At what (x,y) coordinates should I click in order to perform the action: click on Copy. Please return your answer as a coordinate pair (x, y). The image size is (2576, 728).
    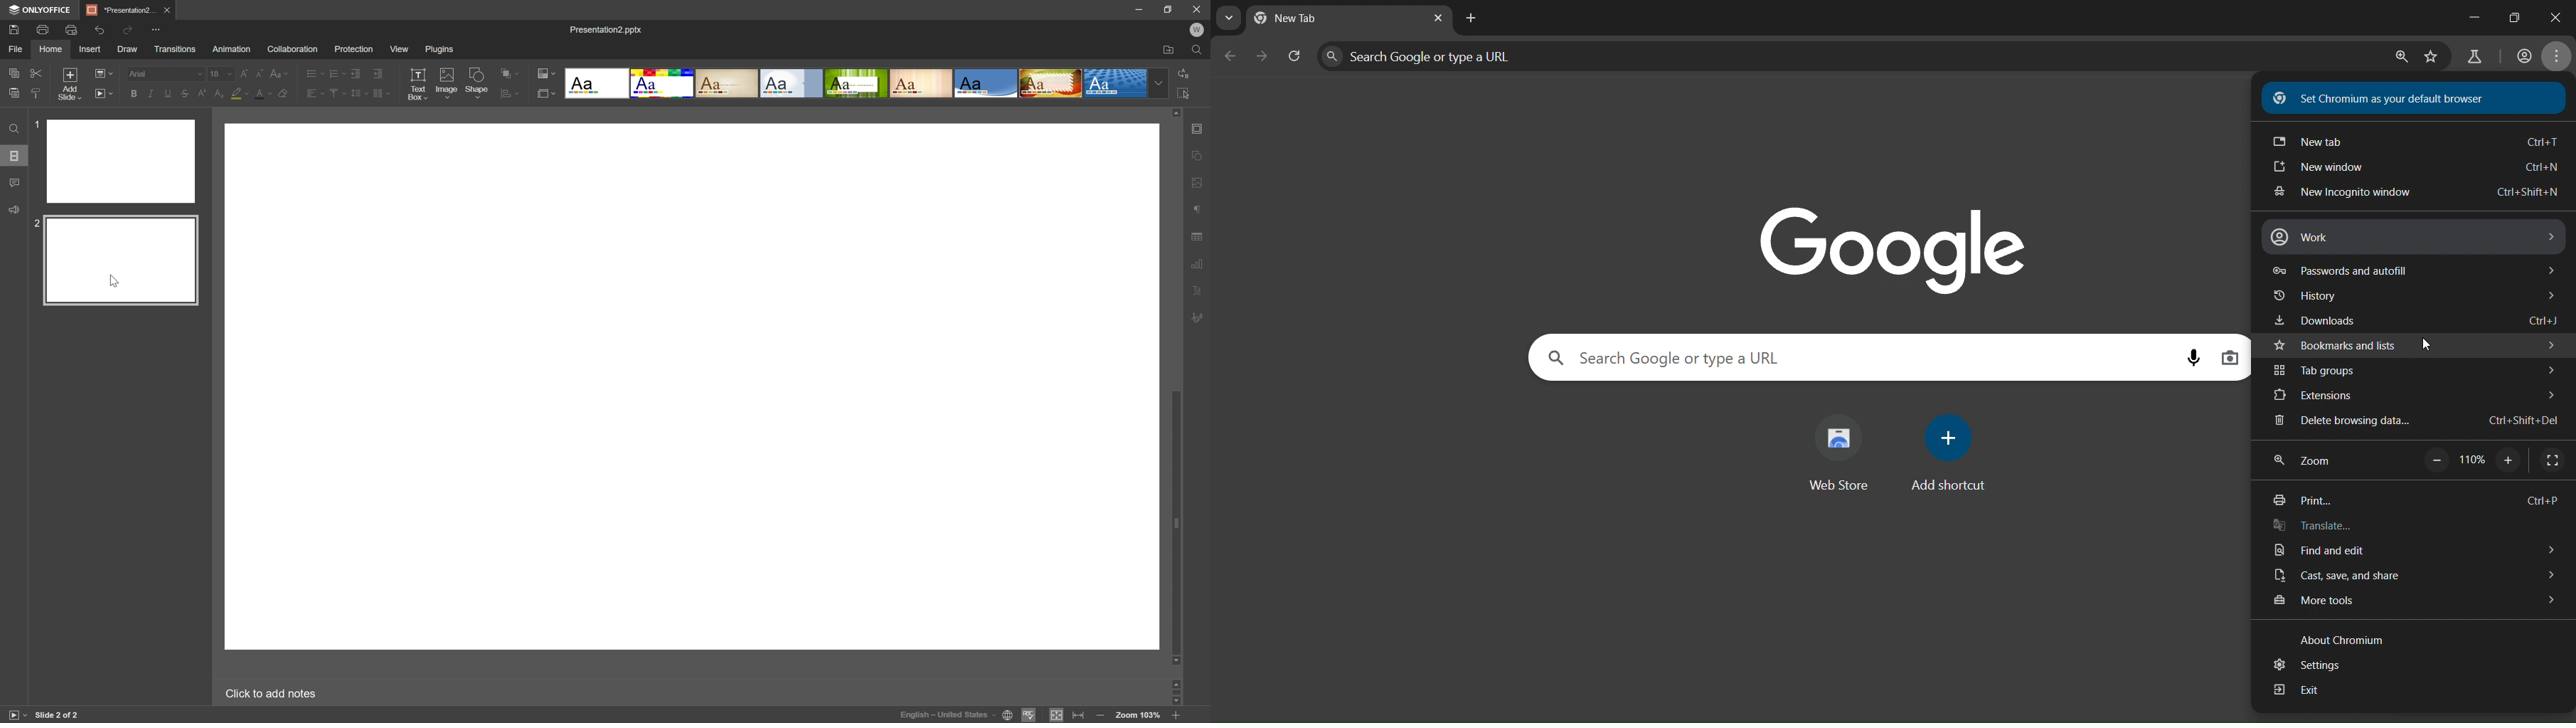
    Looking at the image, I should click on (15, 73).